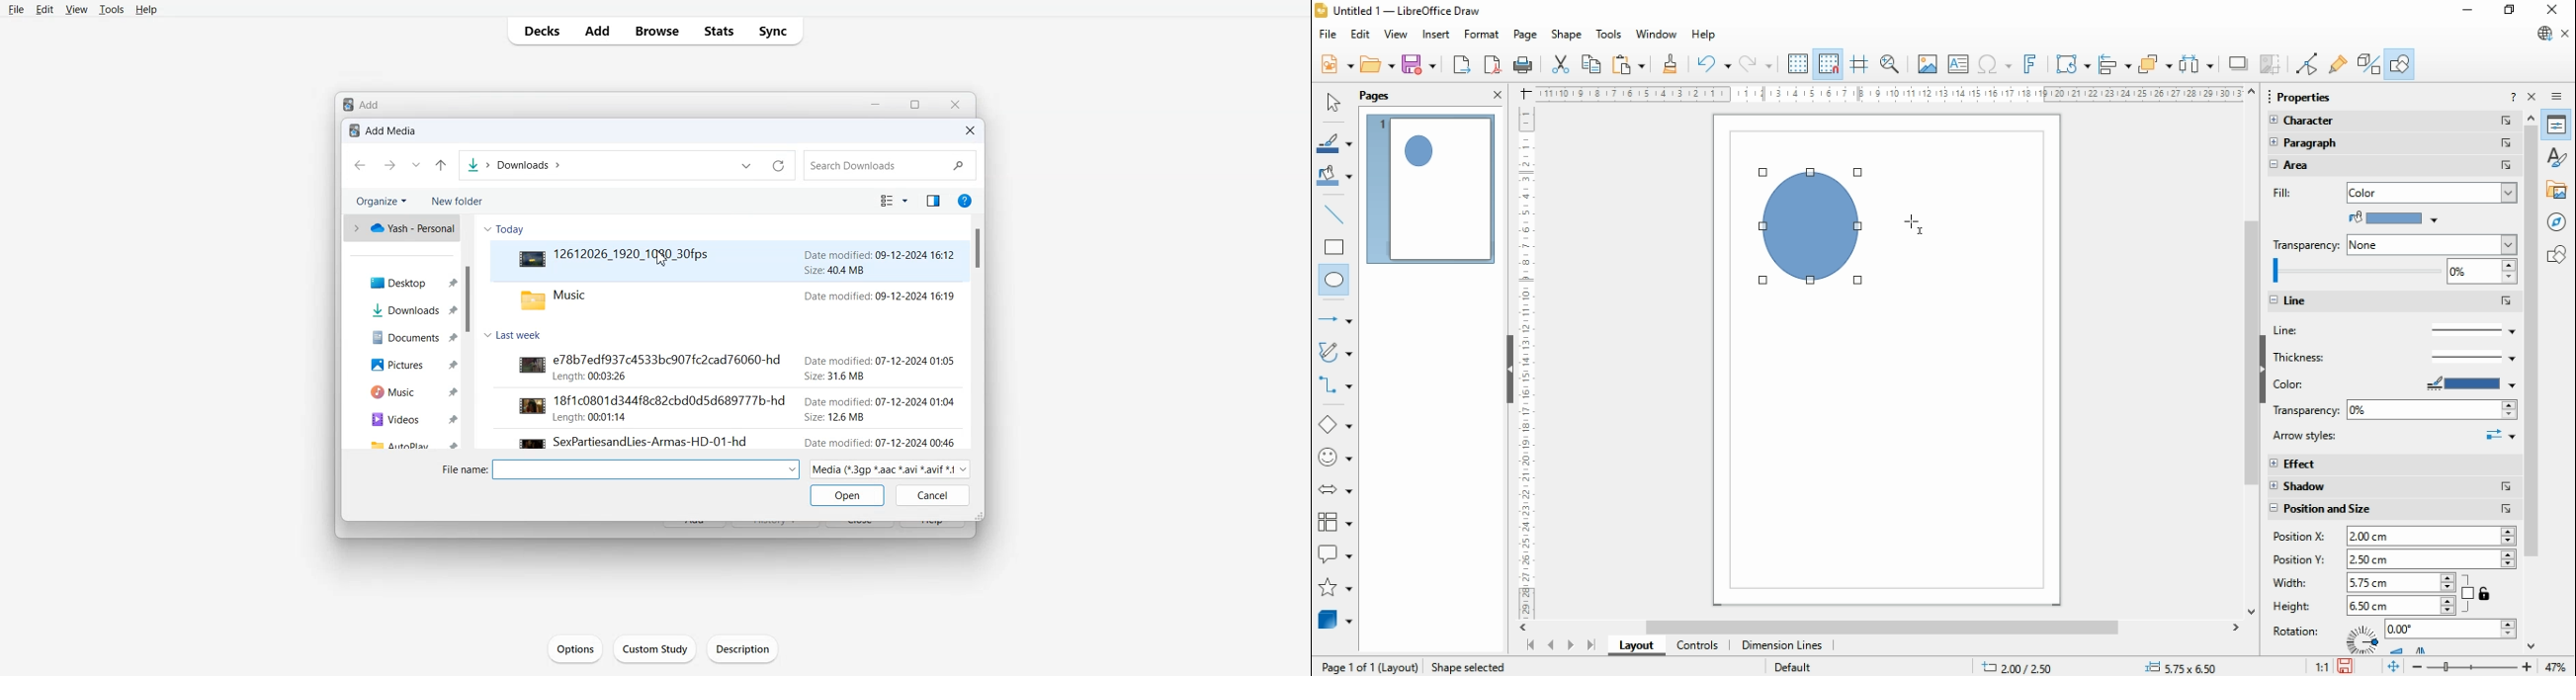 This screenshot has width=2576, height=700. What do you see at coordinates (1859, 64) in the screenshot?
I see `helplines while moving` at bounding box center [1859, 64].